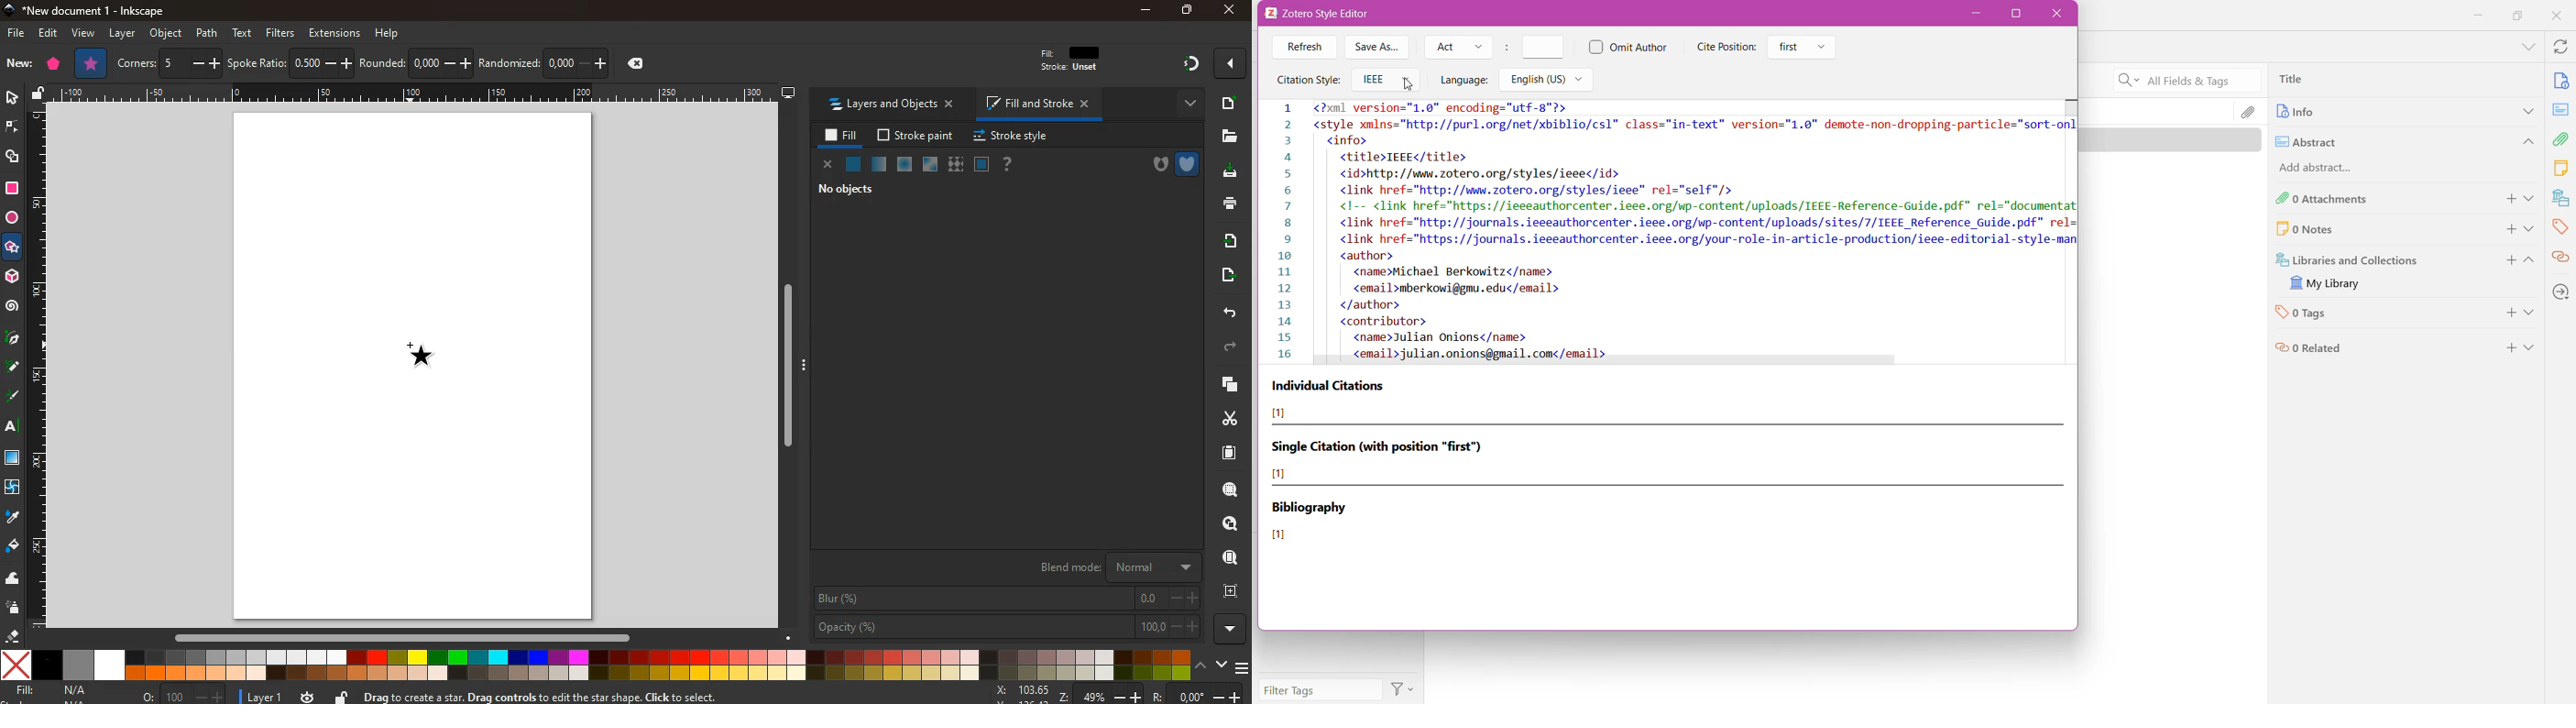 The height and width of the screenshot is (728, 2576). What do you see at coordinates (1977, 14) in the screenshot?
I see `Minimize` at bounding box center [1977, 14].